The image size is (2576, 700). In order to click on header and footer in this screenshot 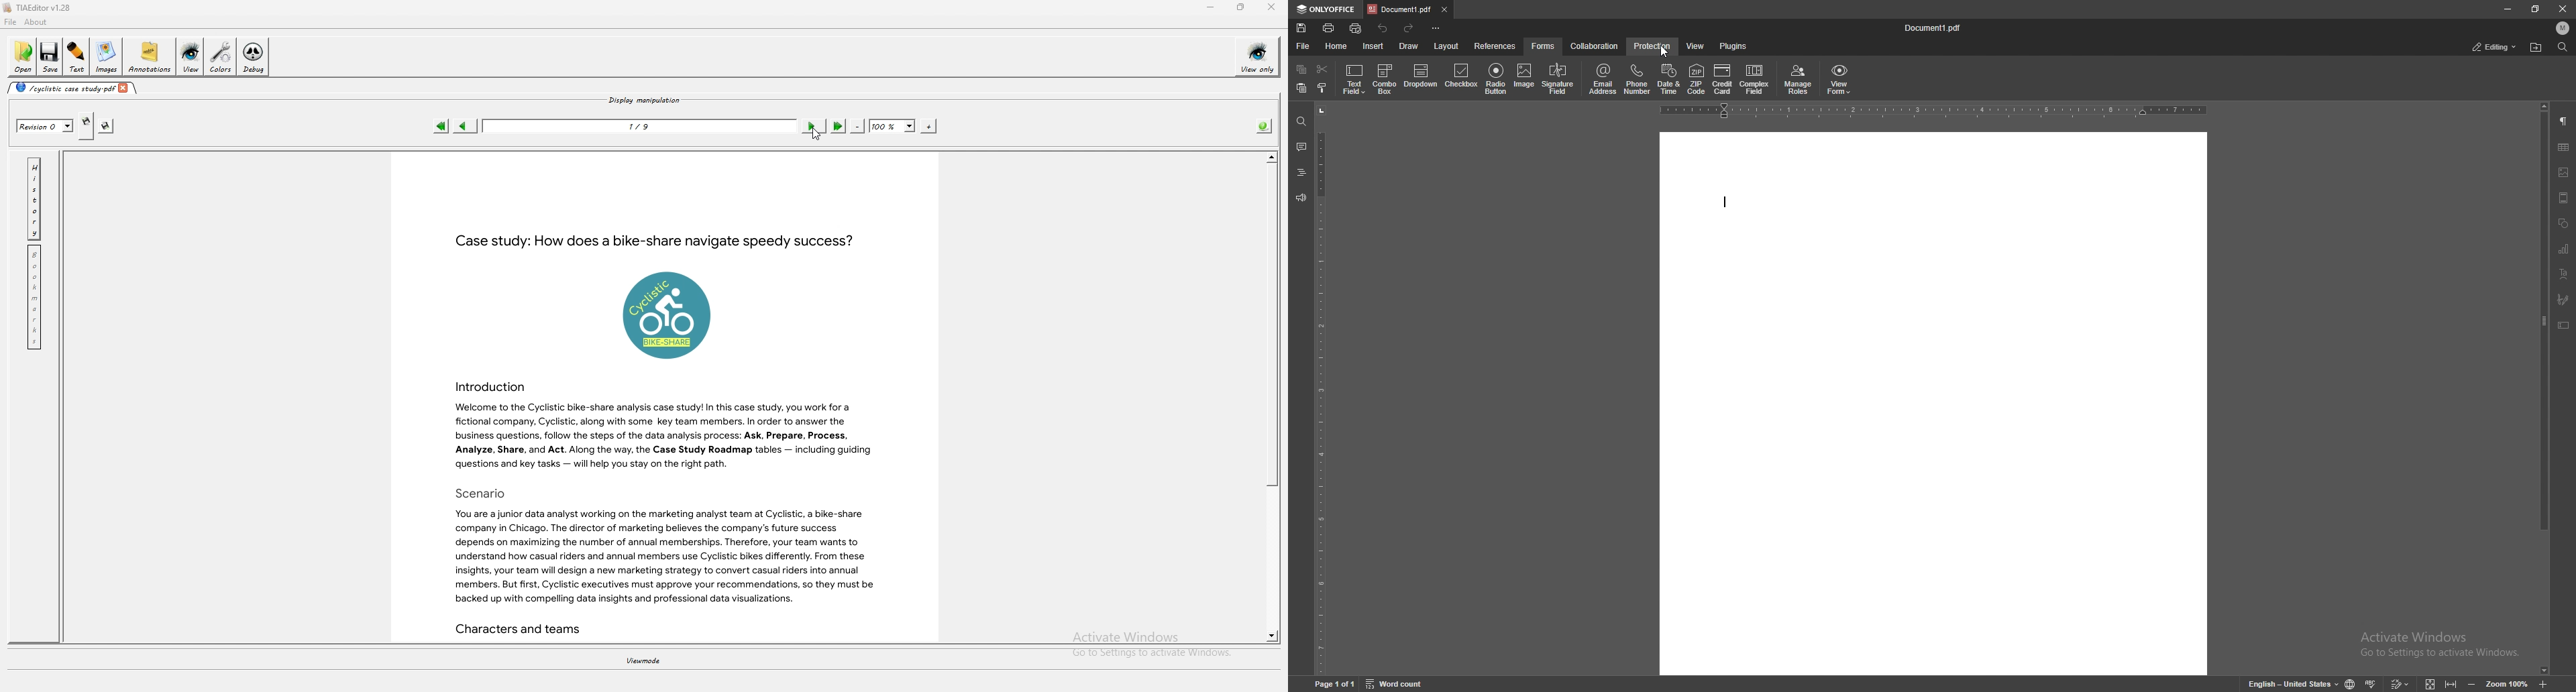, I will do `click(2563, 198)`.